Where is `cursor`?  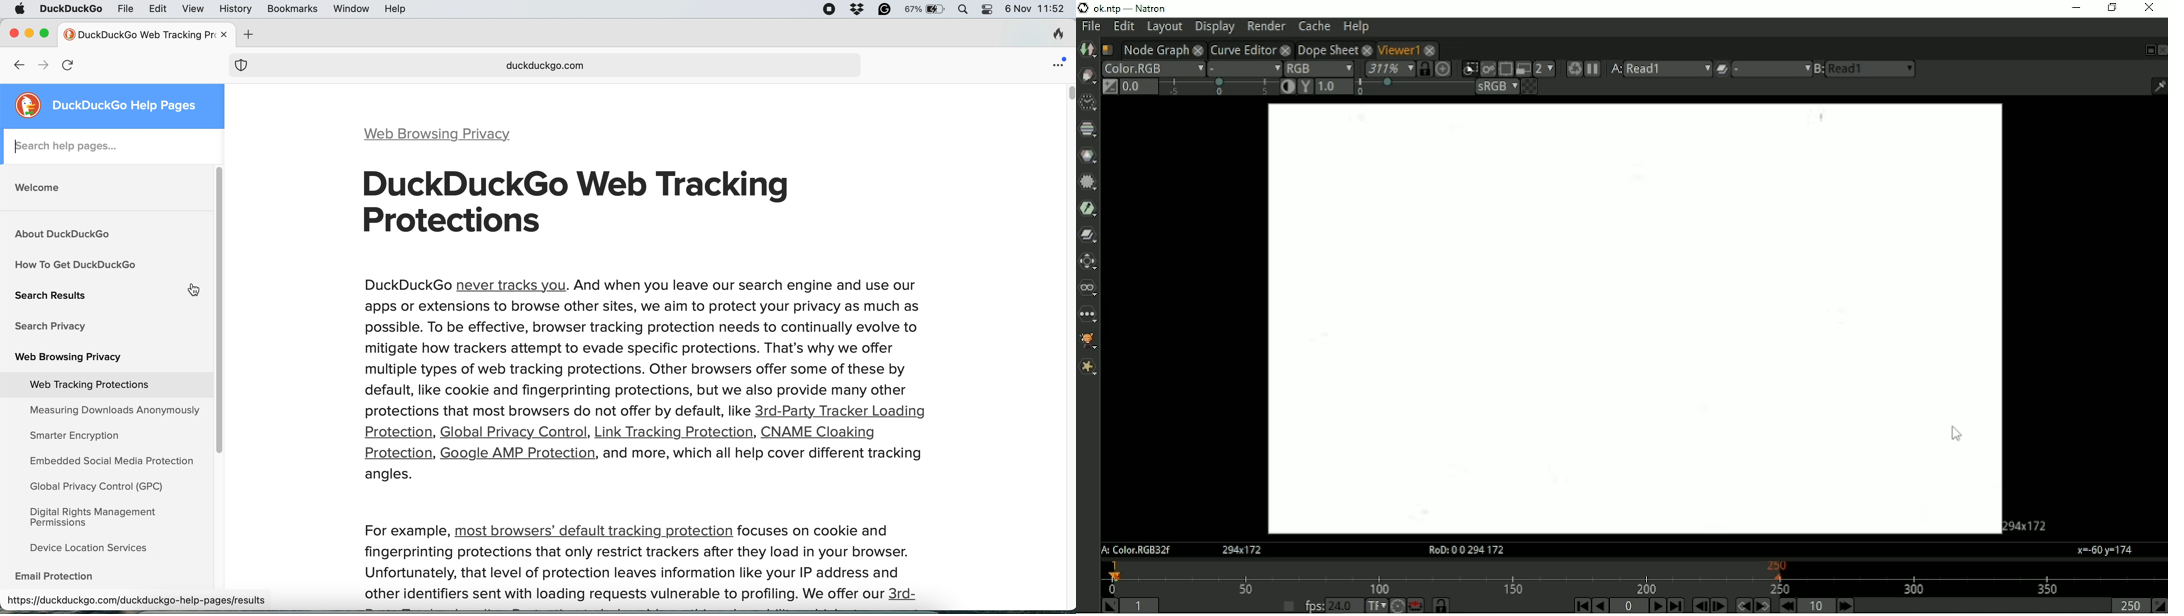
cursor is located at coordinates (187, 291).